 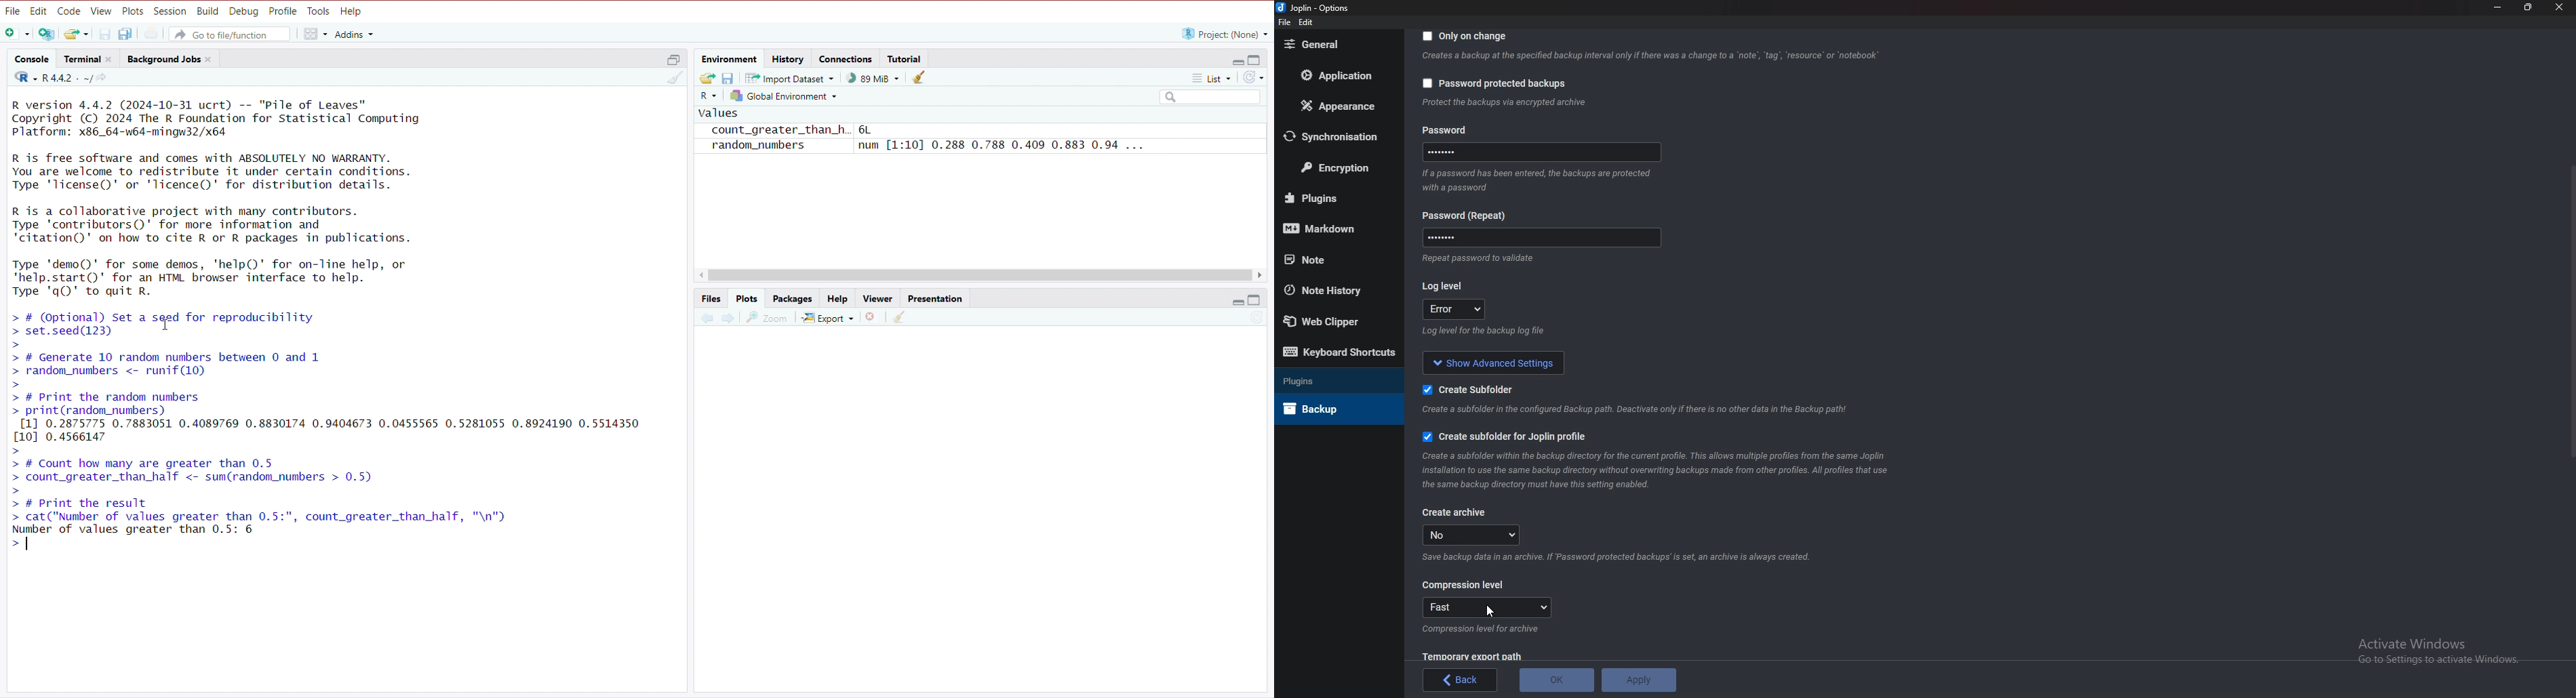 I want to click on minimize, so click(x=2498, y=7).